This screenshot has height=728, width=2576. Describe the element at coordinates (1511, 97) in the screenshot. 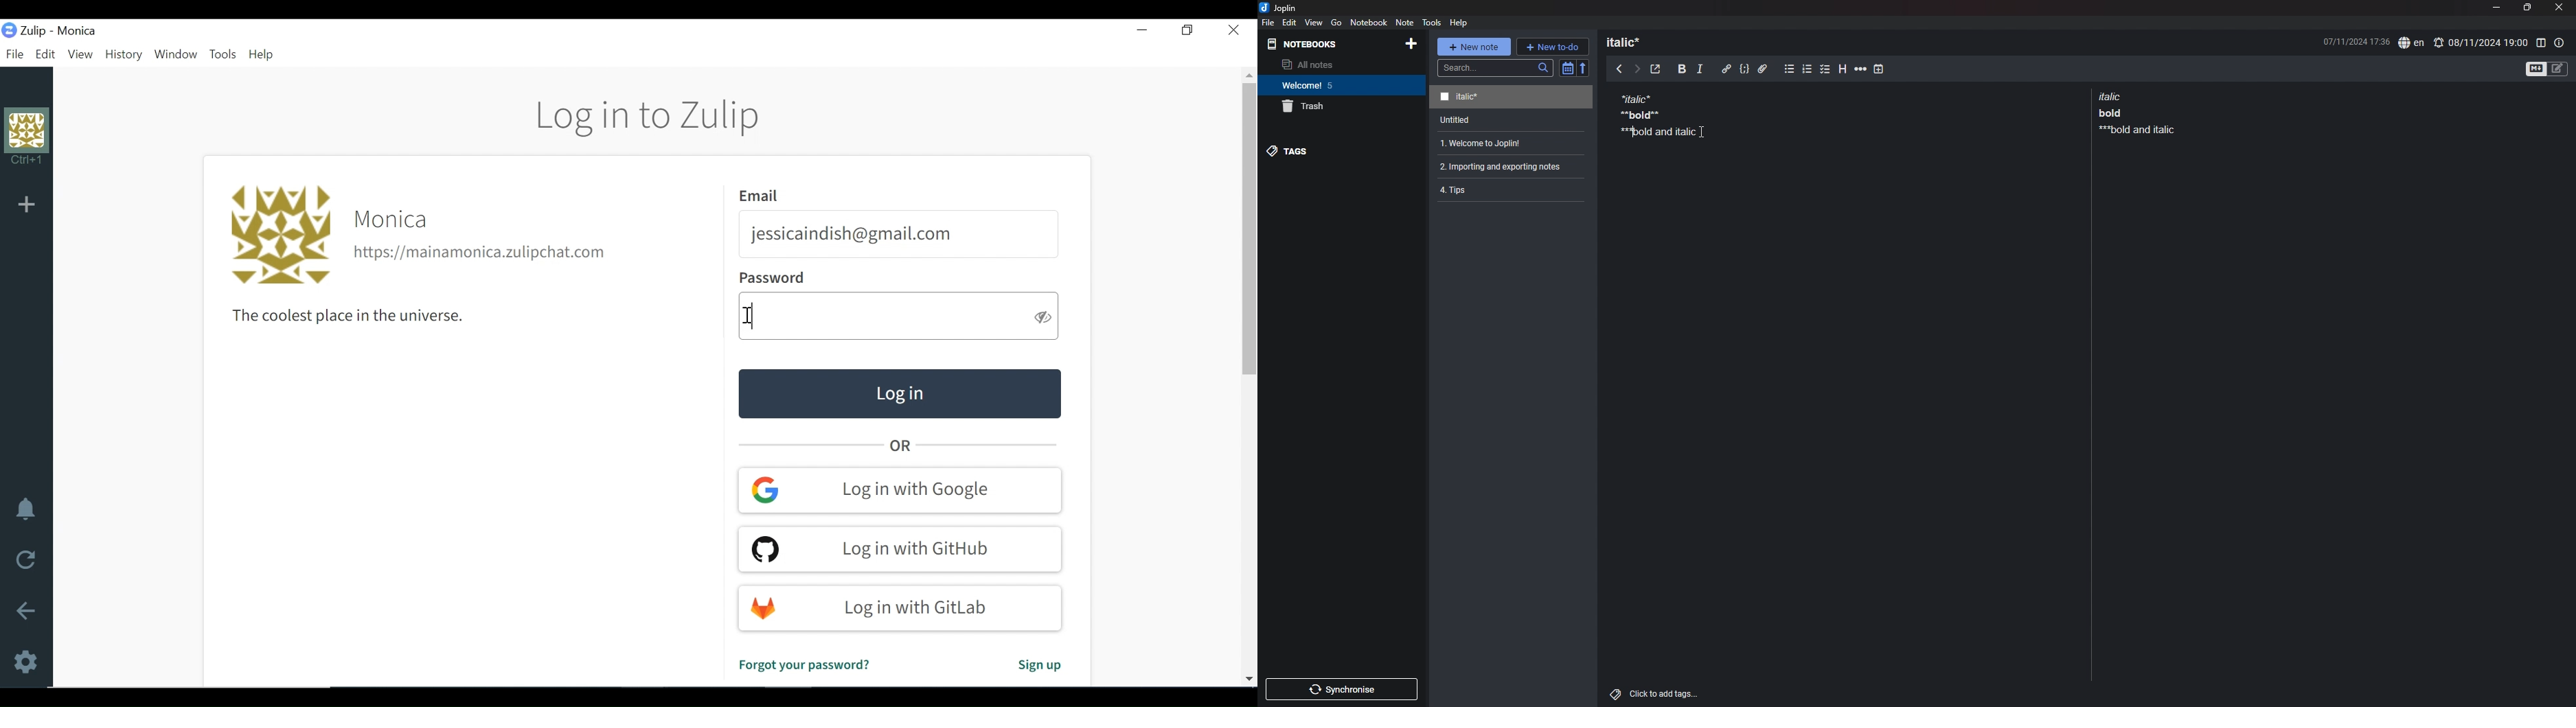

I see `note` at that location.